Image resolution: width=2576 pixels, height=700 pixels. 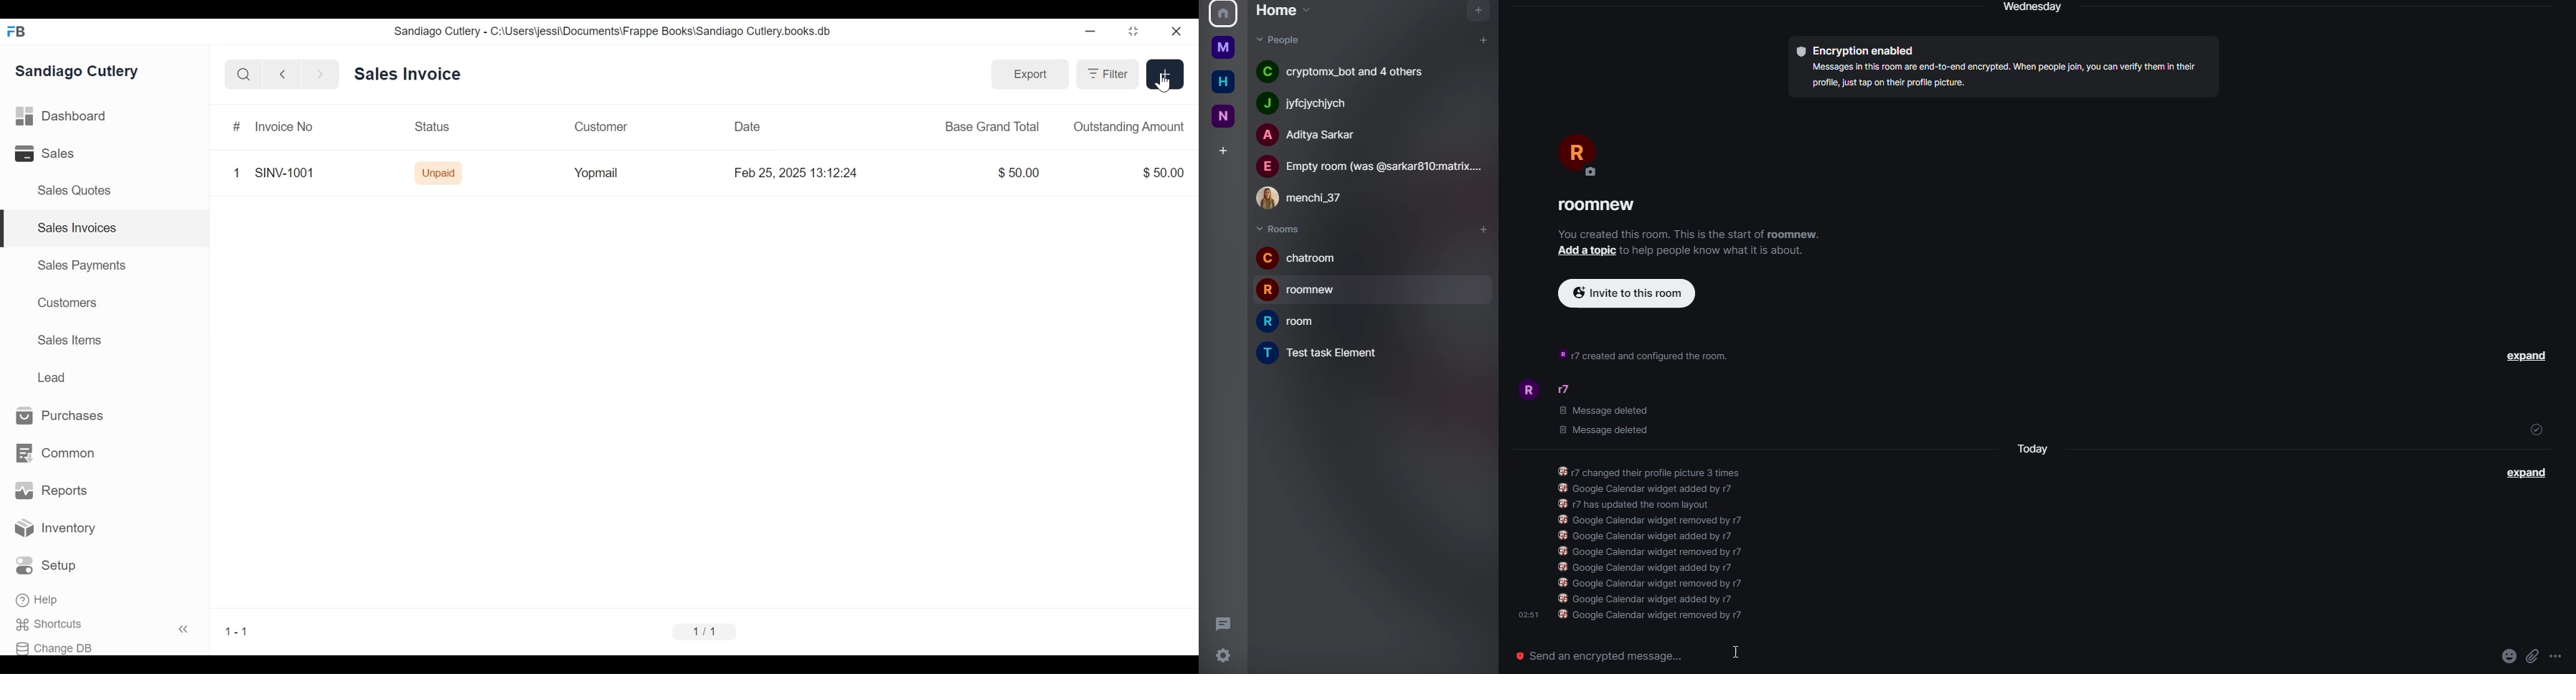 I want to click on add, so click(x=1587, y=251).